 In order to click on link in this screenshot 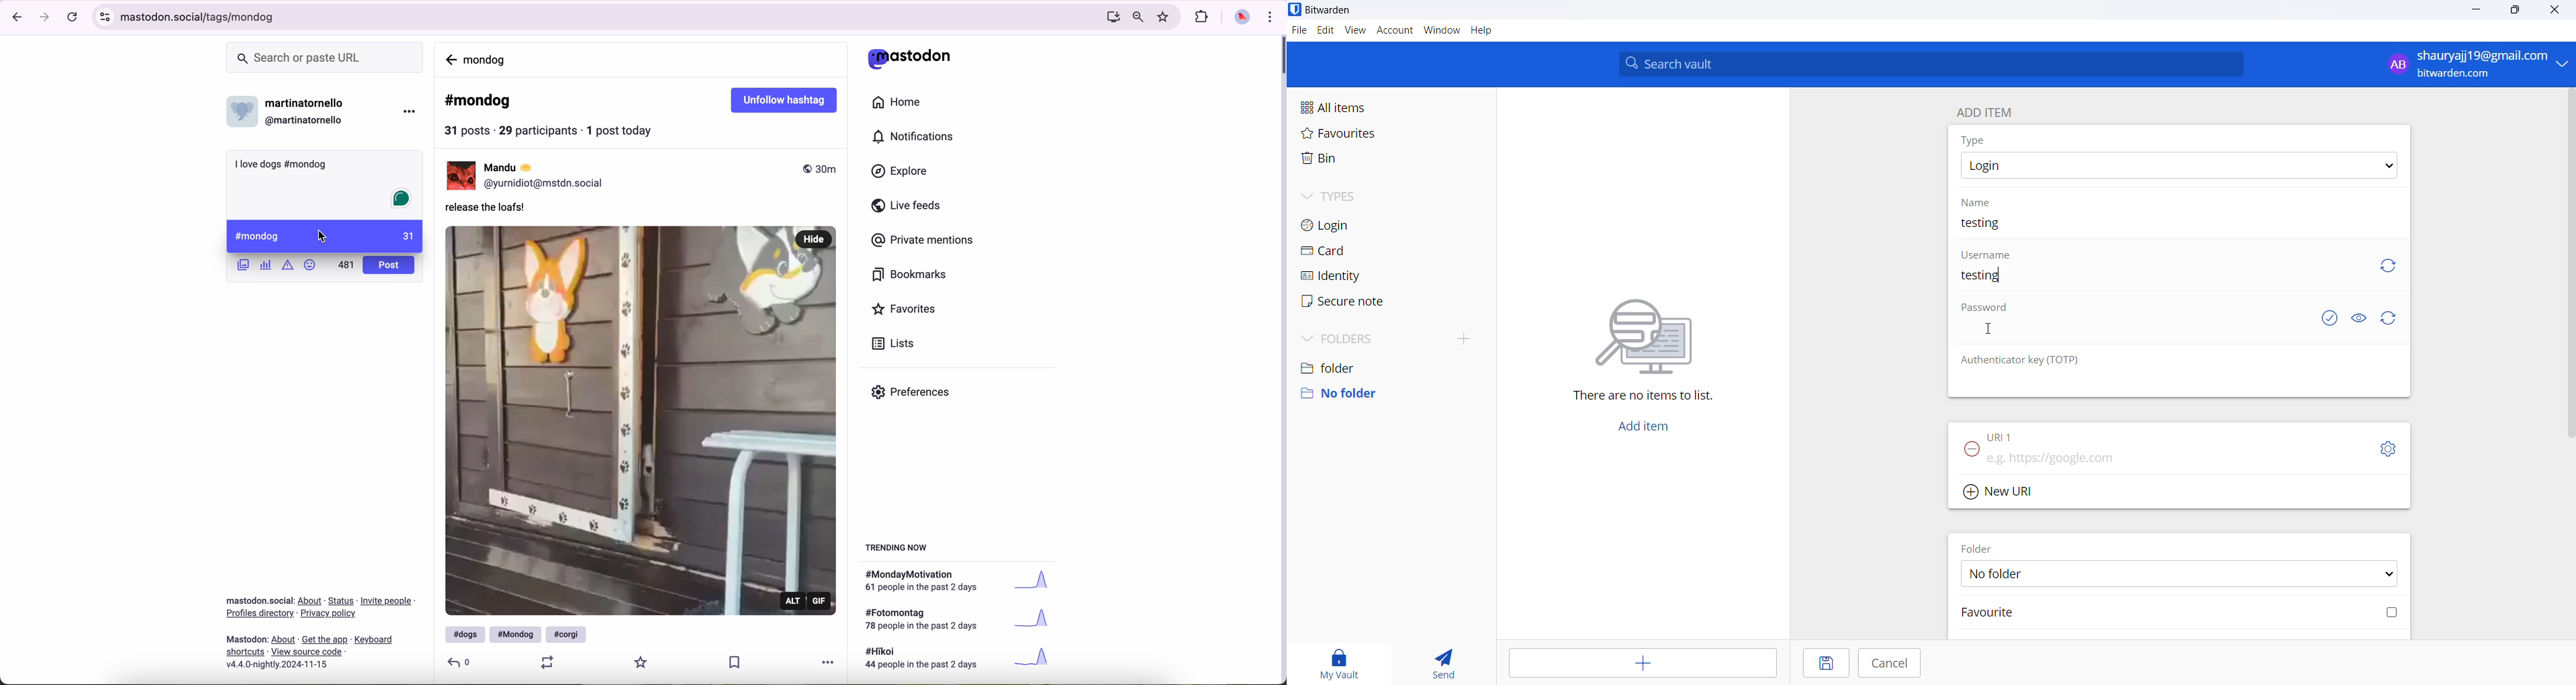, I will do `click(342, 601)`.